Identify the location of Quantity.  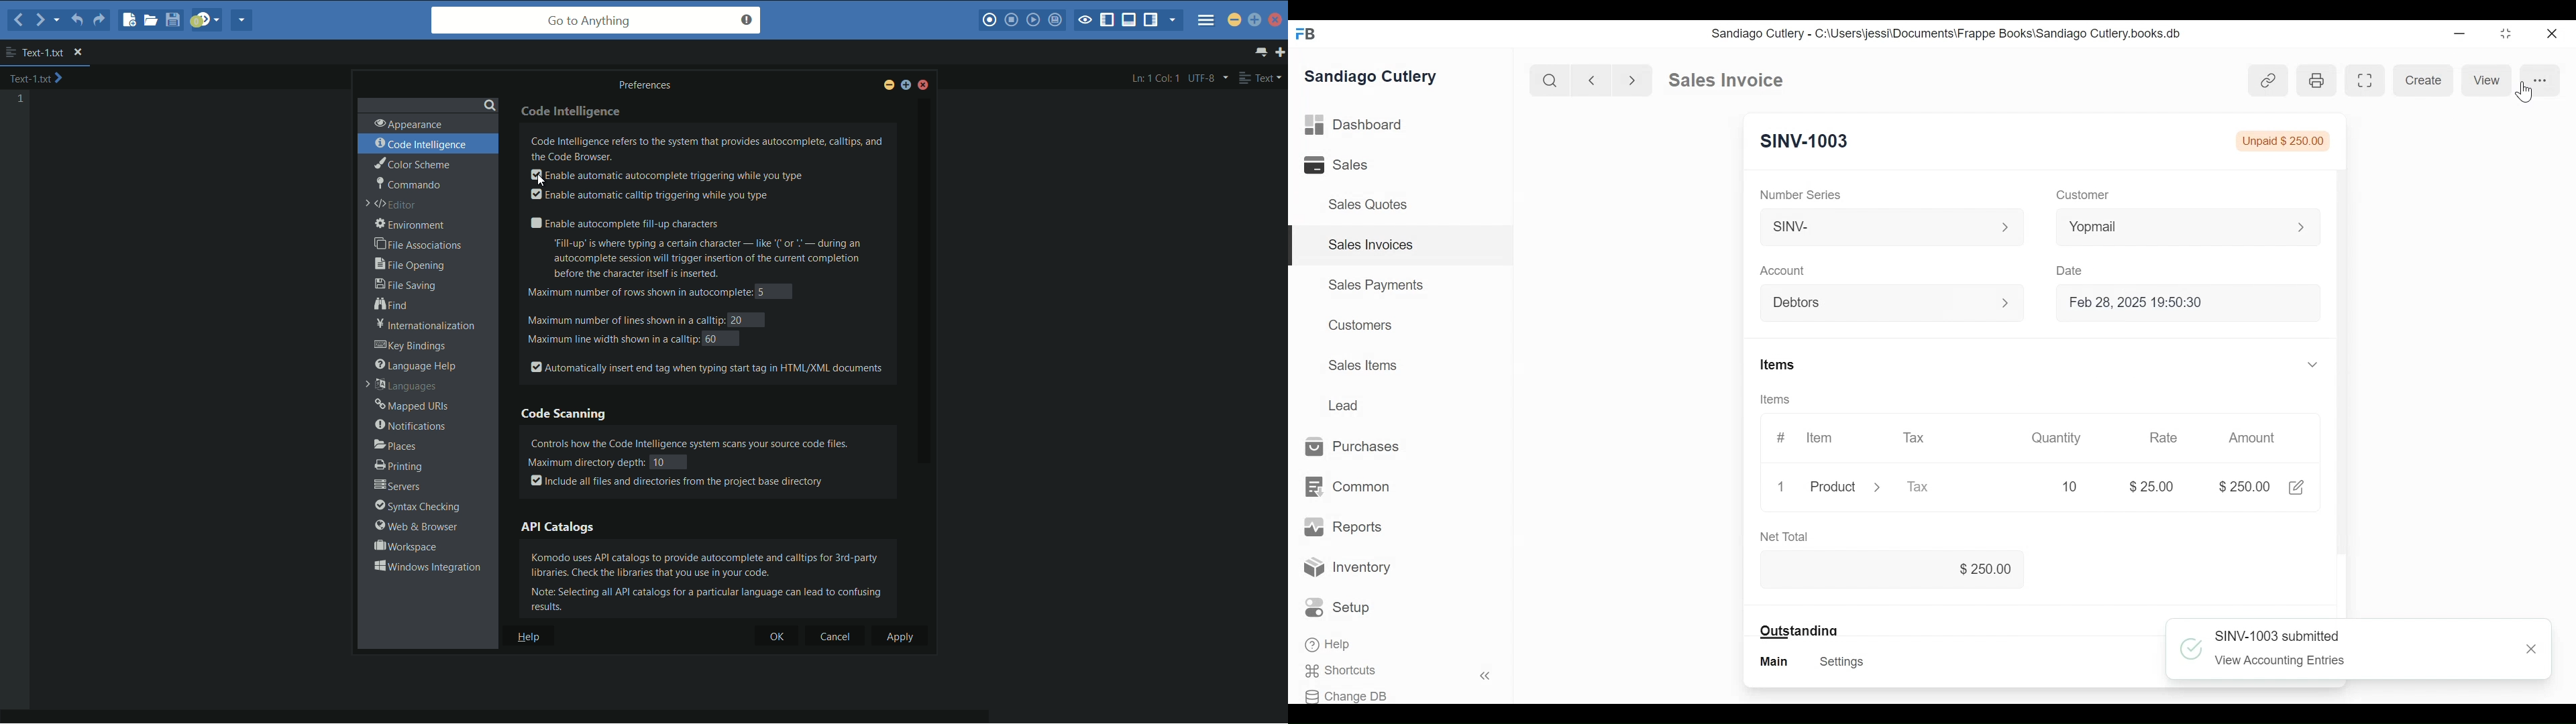
(2055, 438).